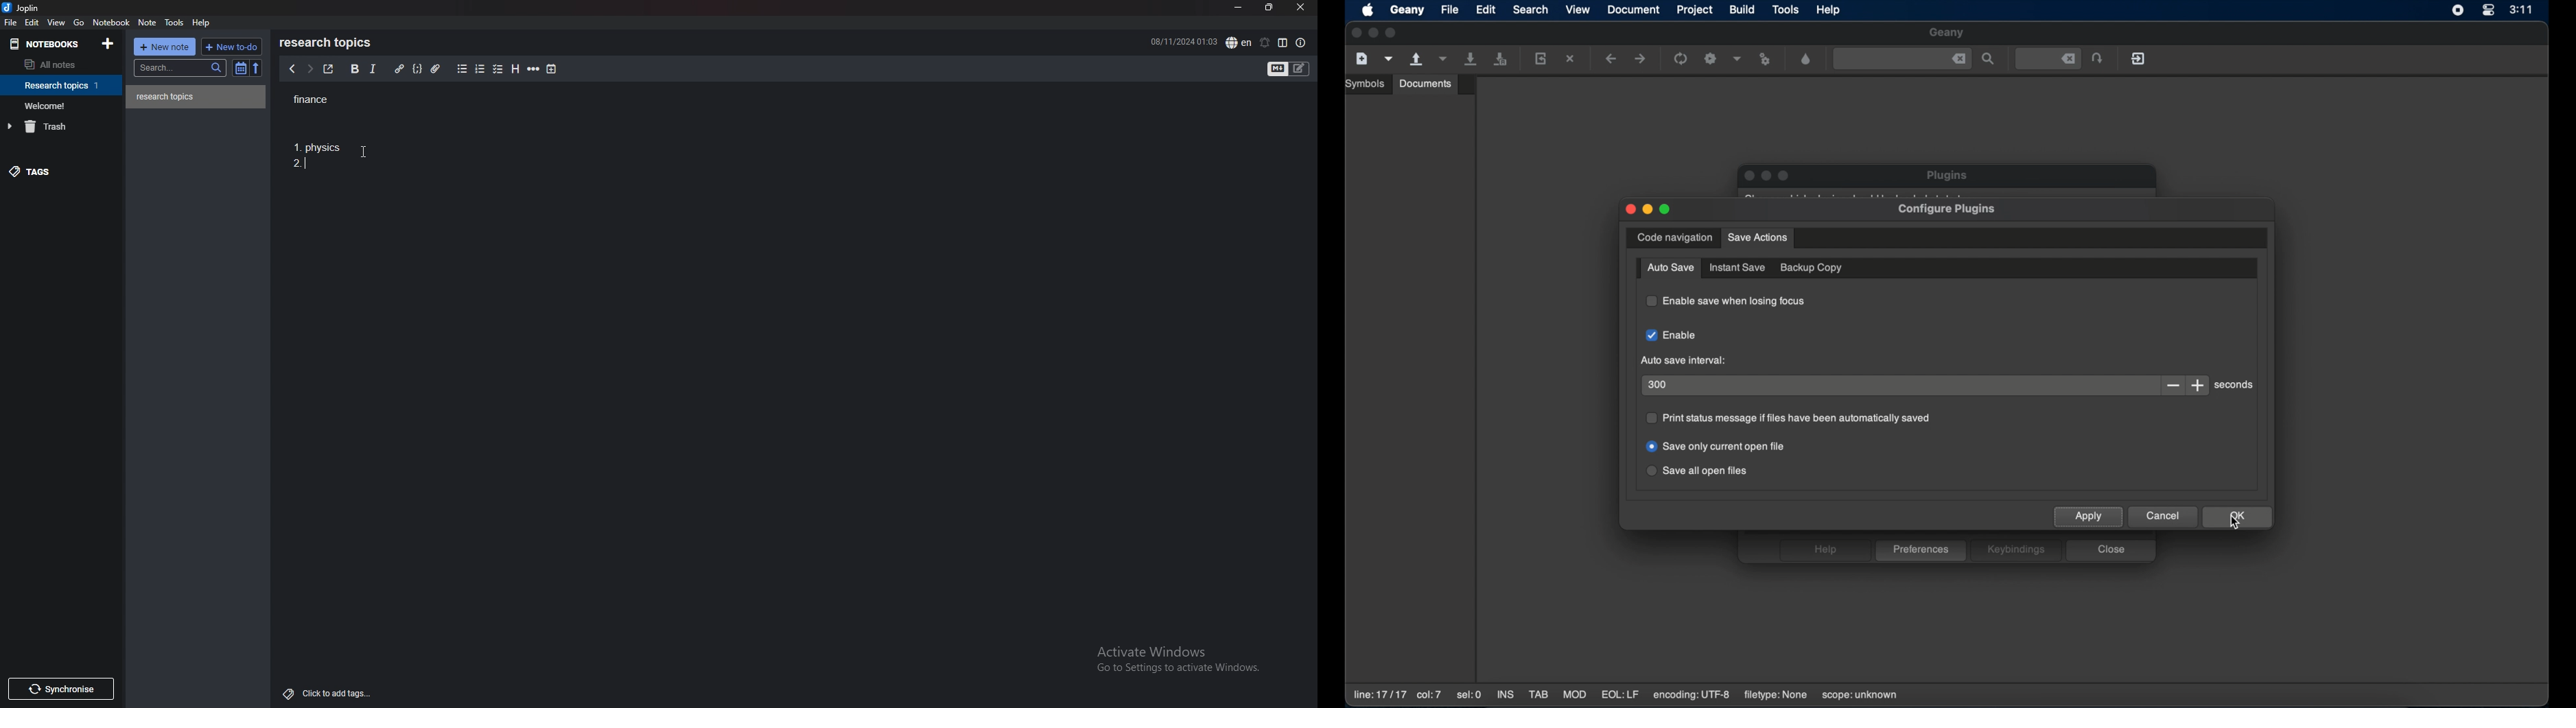 This screenshot has width=2576, height=728. Describe the element at coordinates (113, 23) in the screenshot. I see `notebook` at that location.